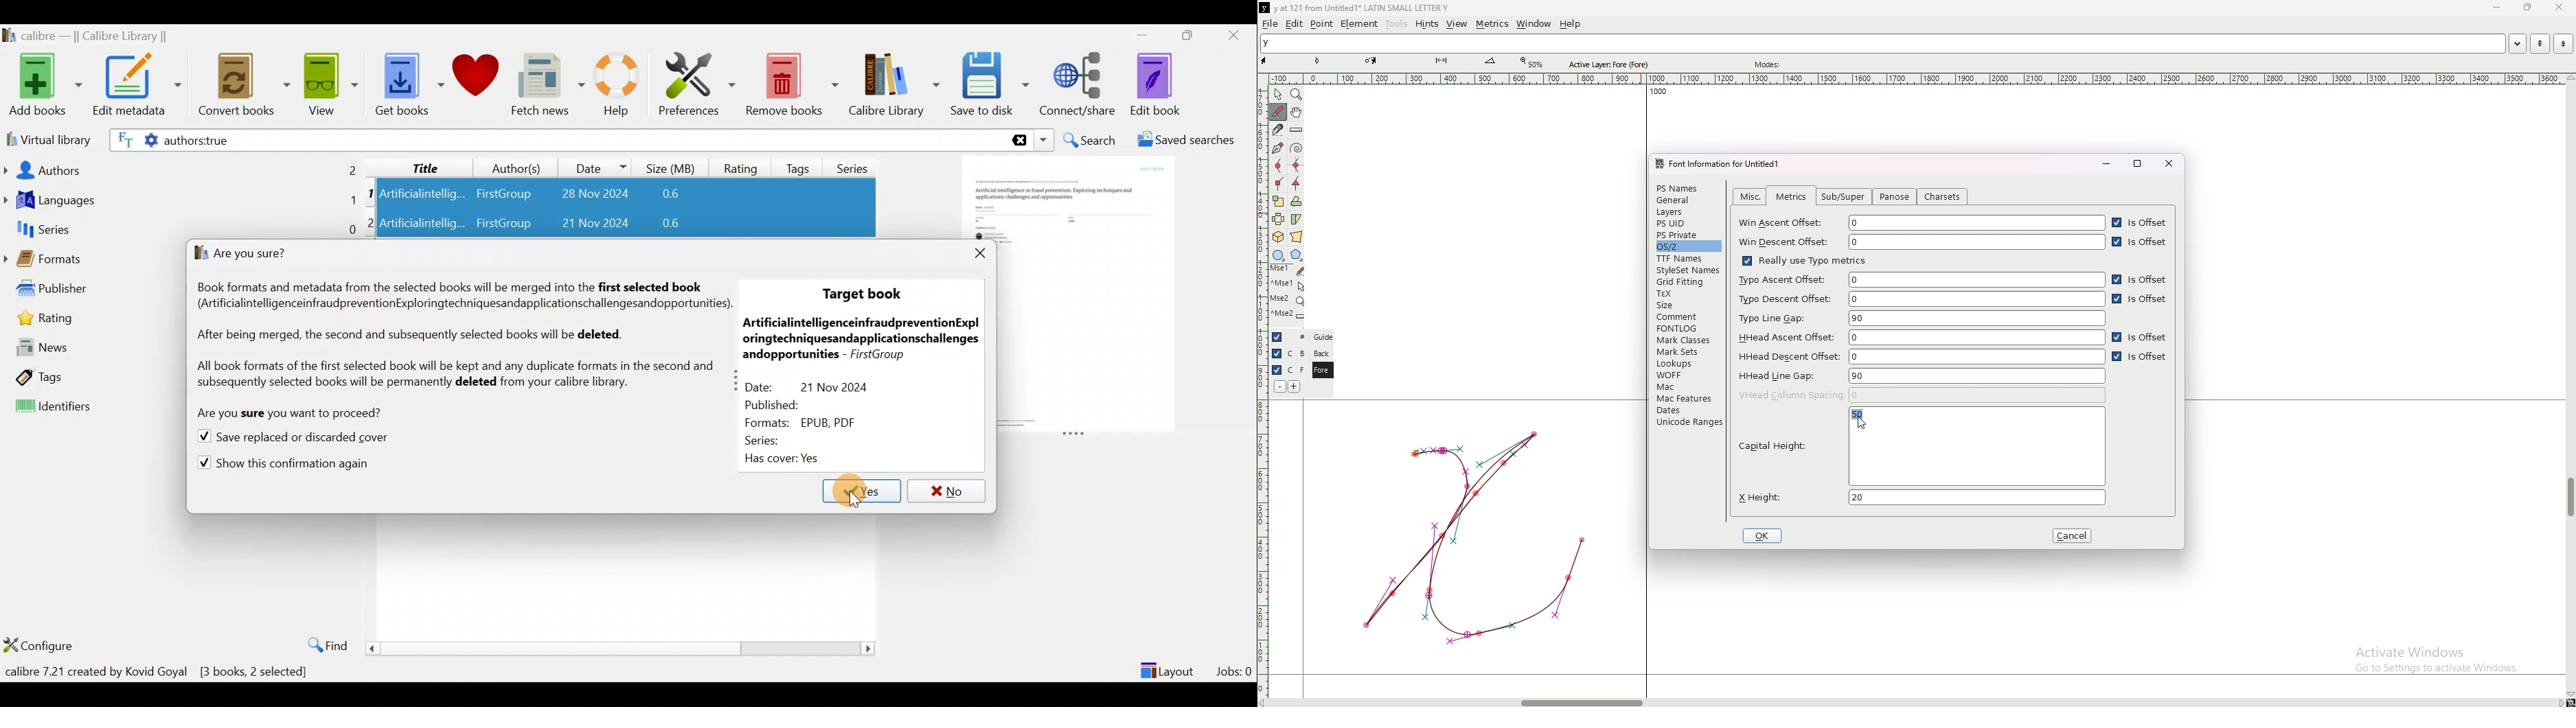 This screenshot has width=2576, height=728. What do you see at coordinates (990, 84) in the screenshot?
I see `Save to disk` at bounding box center [990, 84].